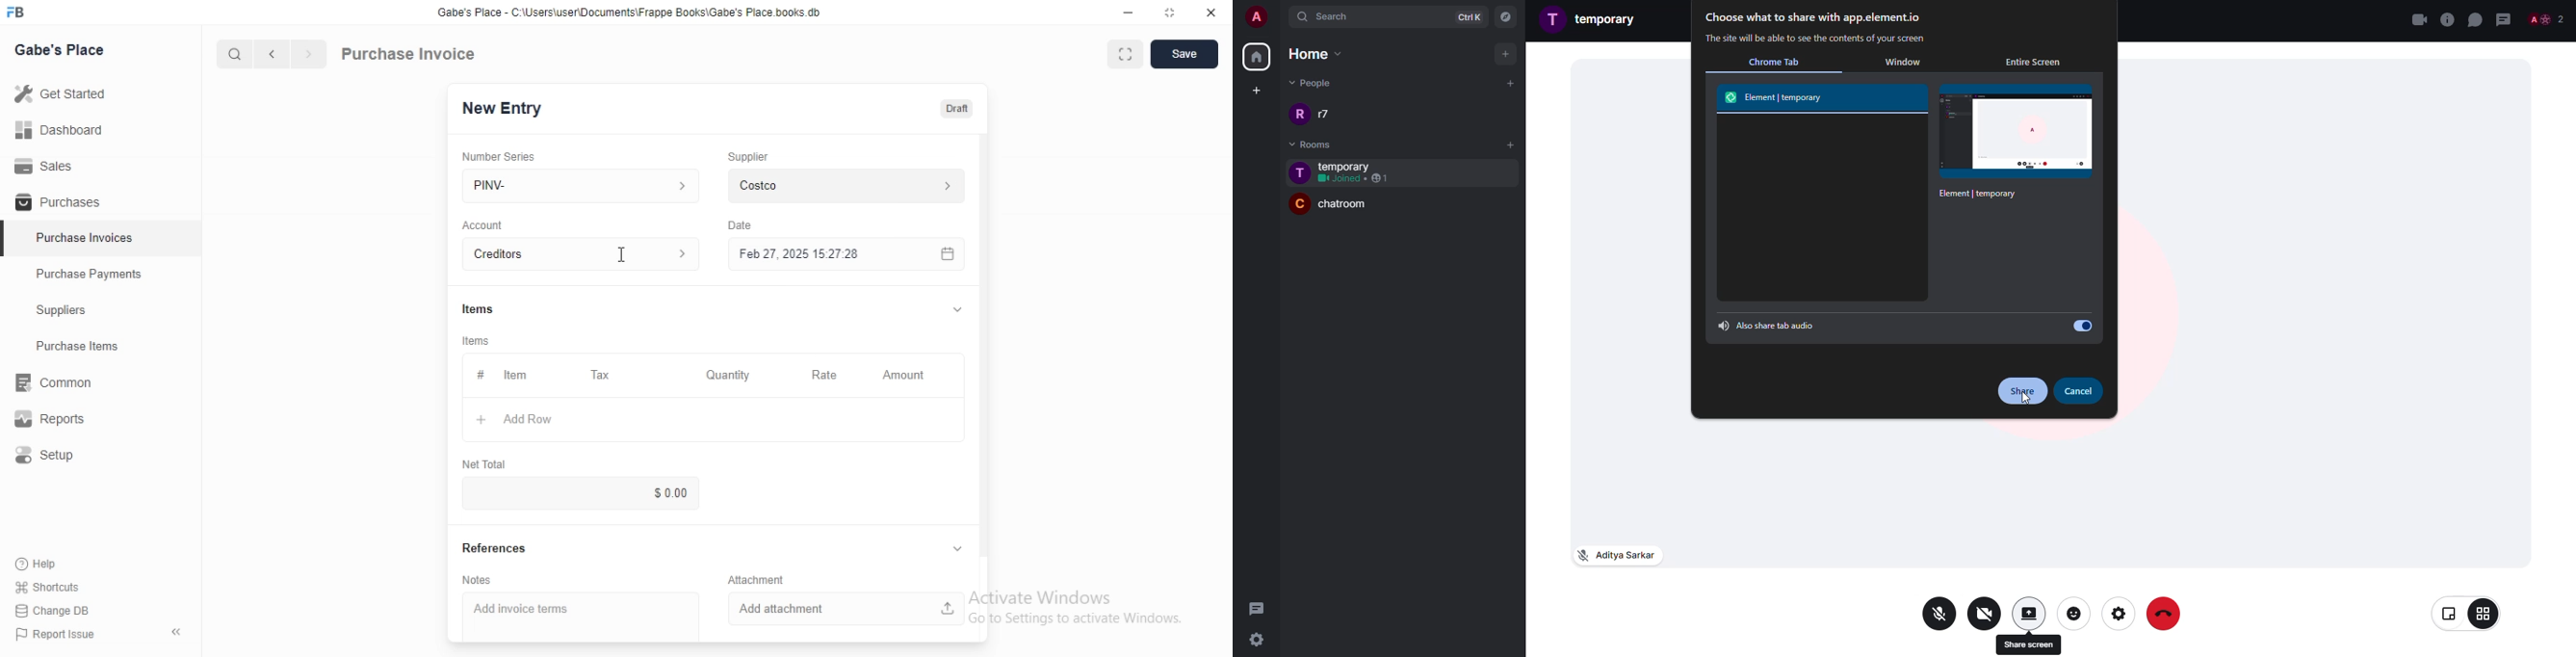 Image resolution: width=2576 pixels, height=672 pixels. Describe the element at coordinates (52, 611) in the screenshot. I see `Change DB` at that location.